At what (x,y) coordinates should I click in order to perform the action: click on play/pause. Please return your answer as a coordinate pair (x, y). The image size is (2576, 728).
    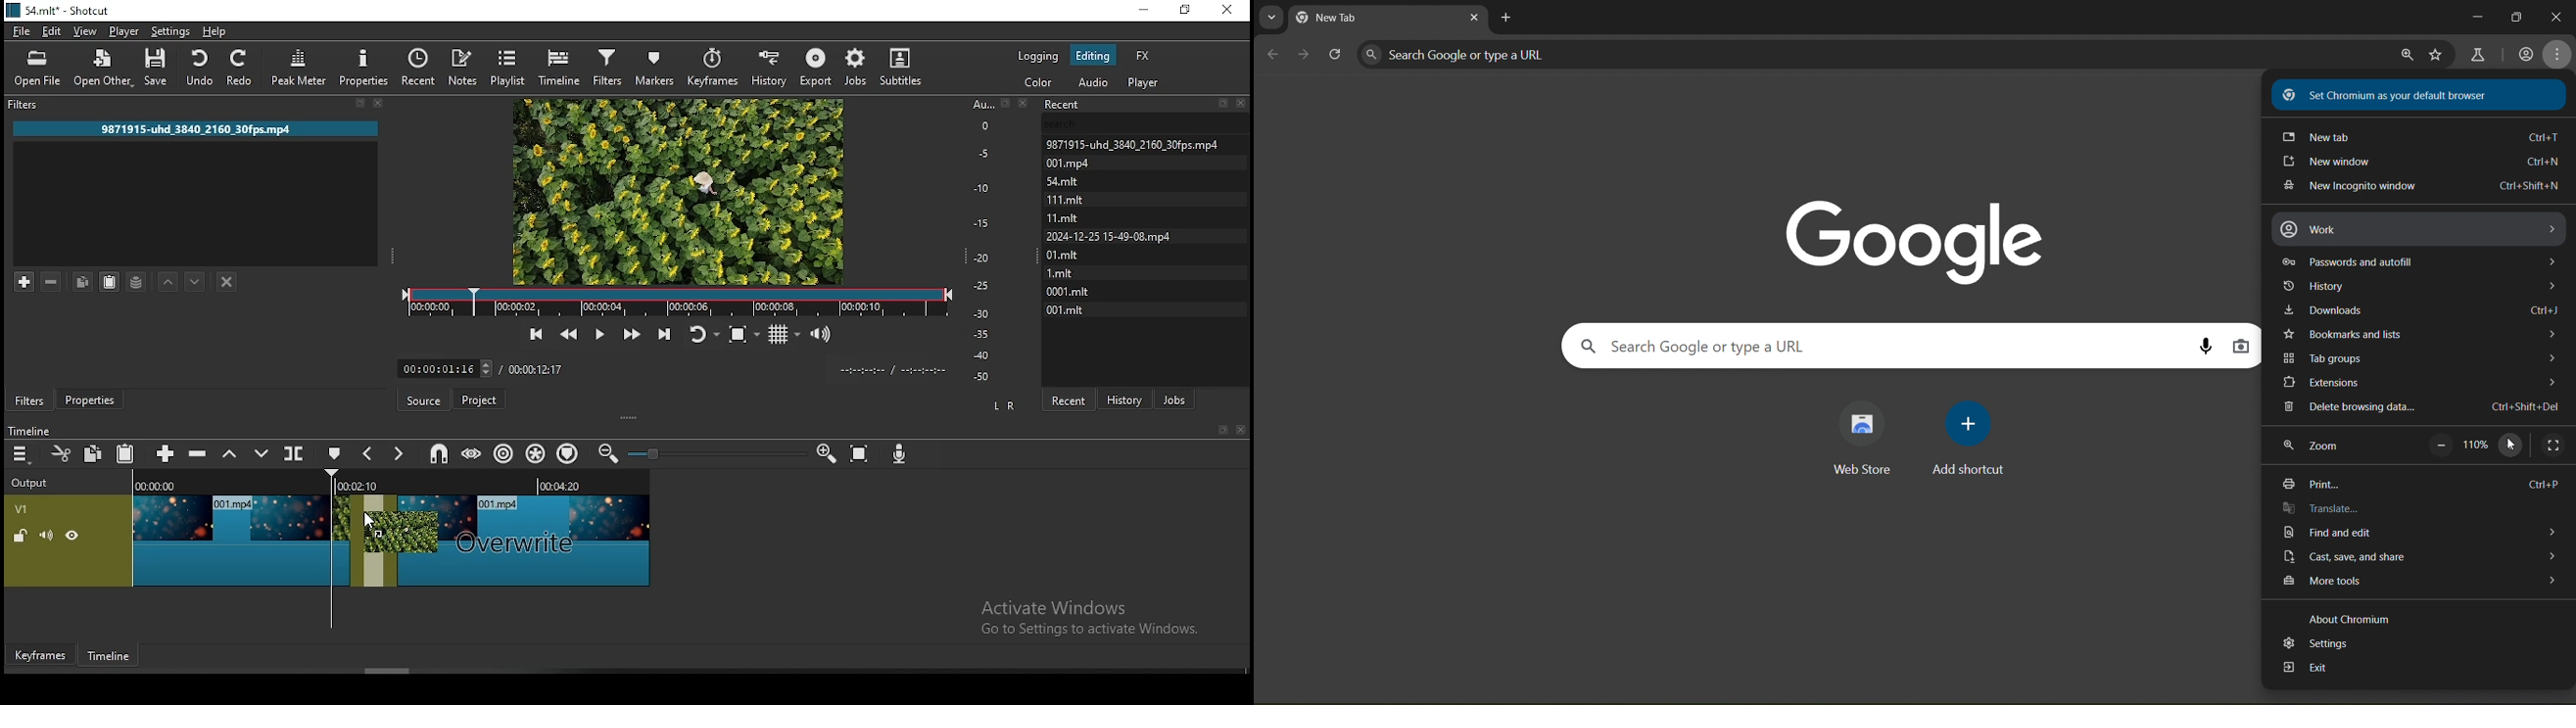
    Looking at the image, I should click on (598, 333).